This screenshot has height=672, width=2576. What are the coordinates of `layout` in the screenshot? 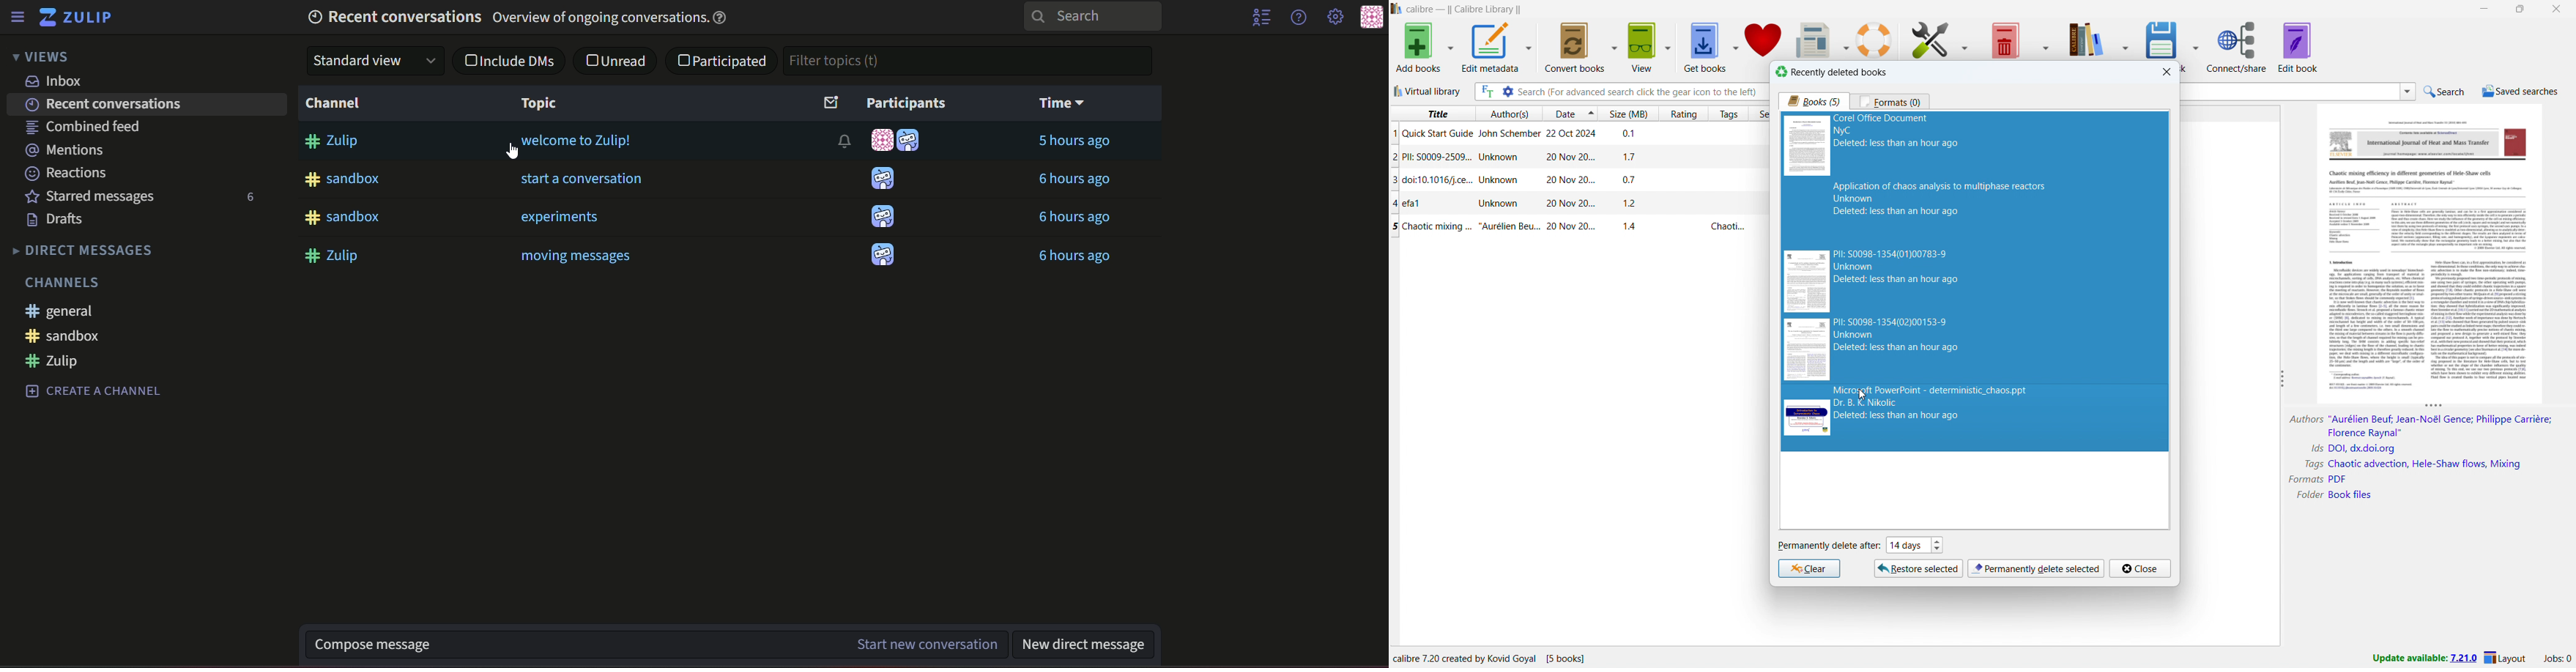 It's located at (2507, 658).